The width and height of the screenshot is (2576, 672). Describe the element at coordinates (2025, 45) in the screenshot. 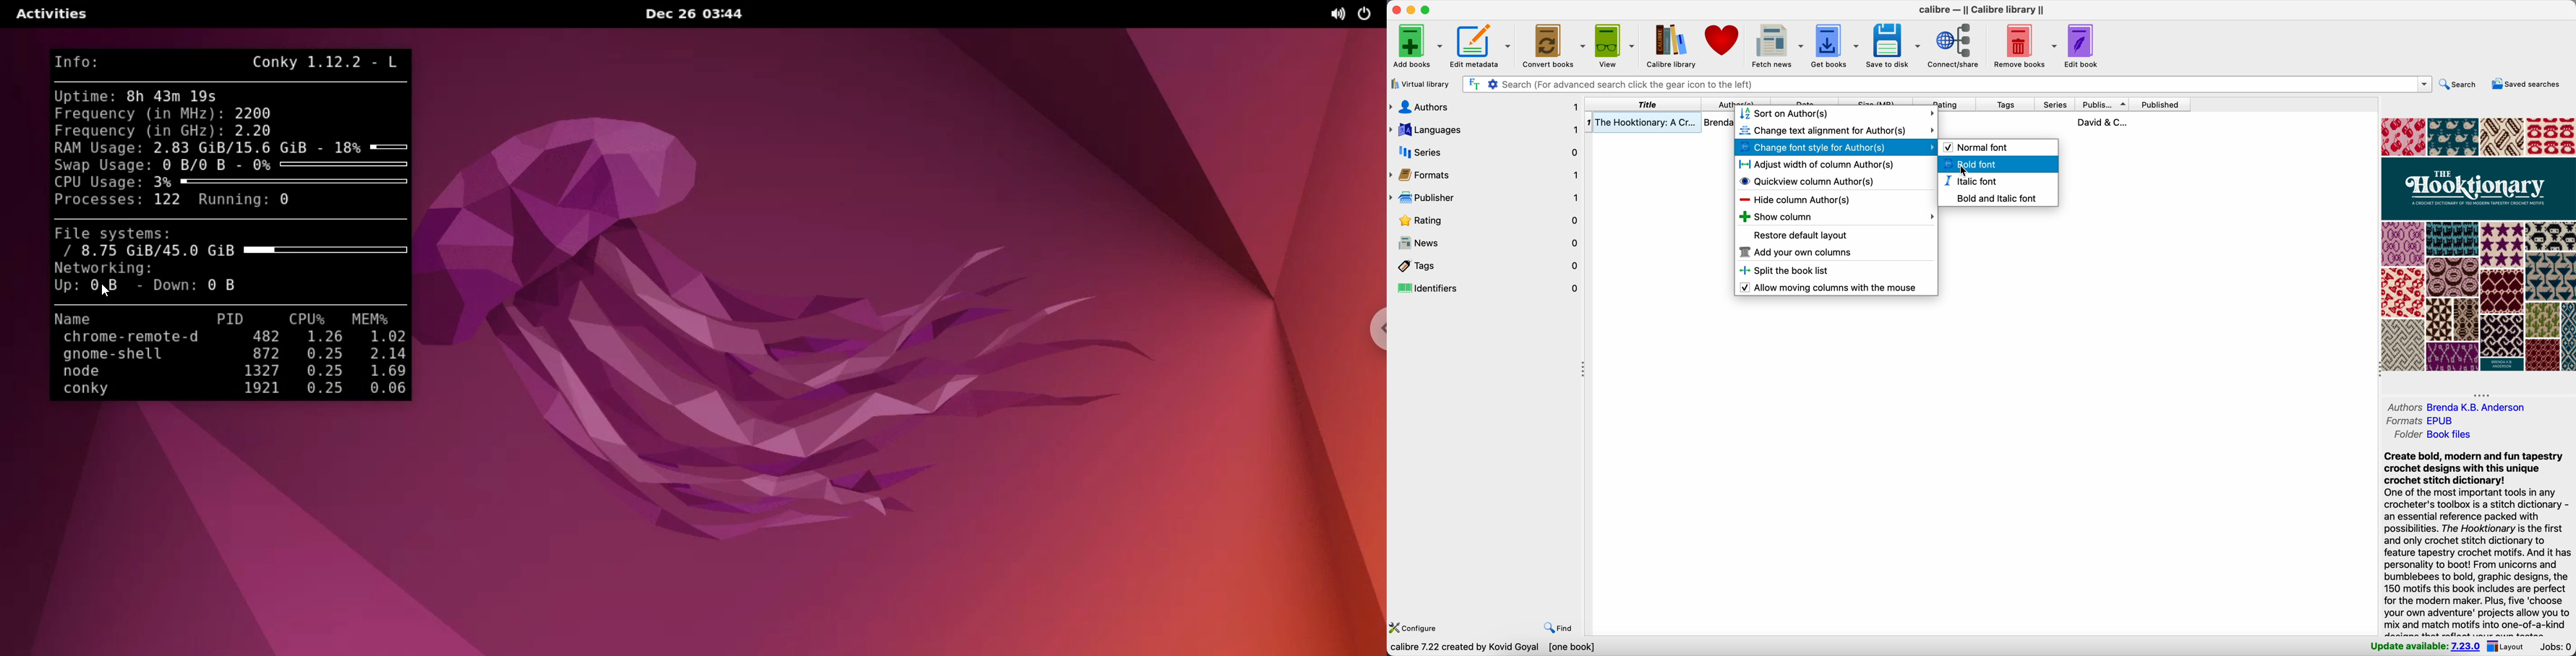

I see `remove books` at that location.